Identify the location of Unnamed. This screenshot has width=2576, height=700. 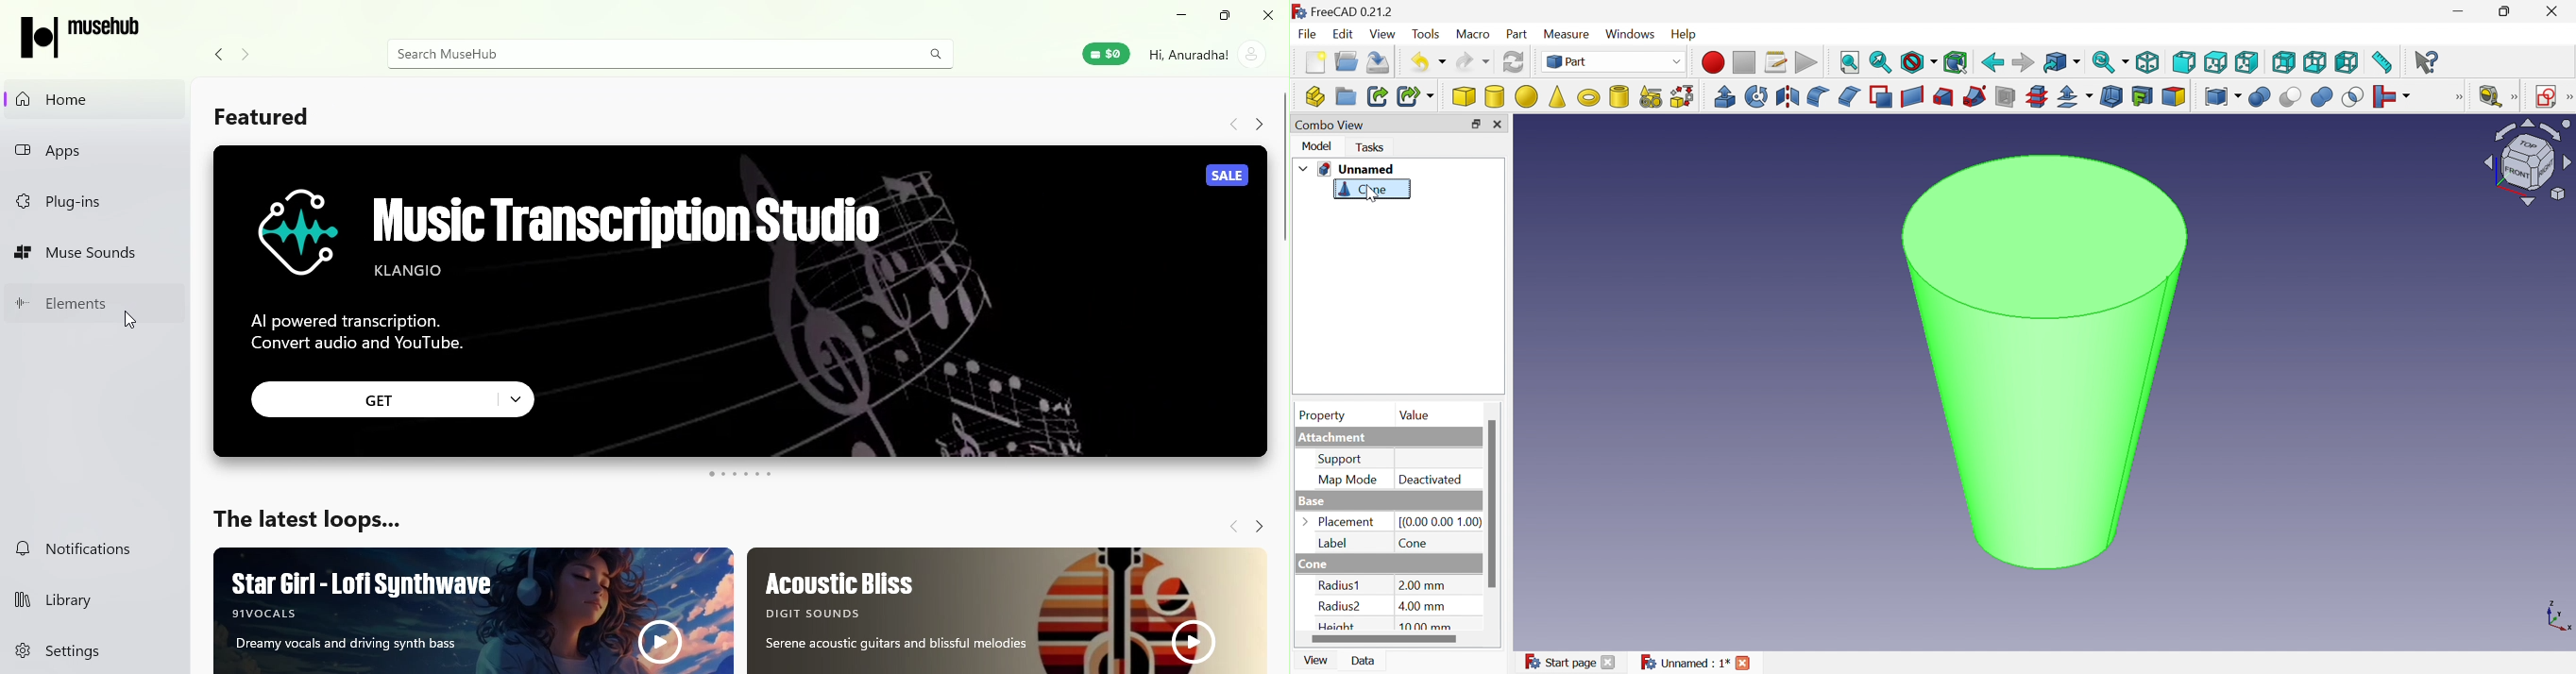
(1359, 169).